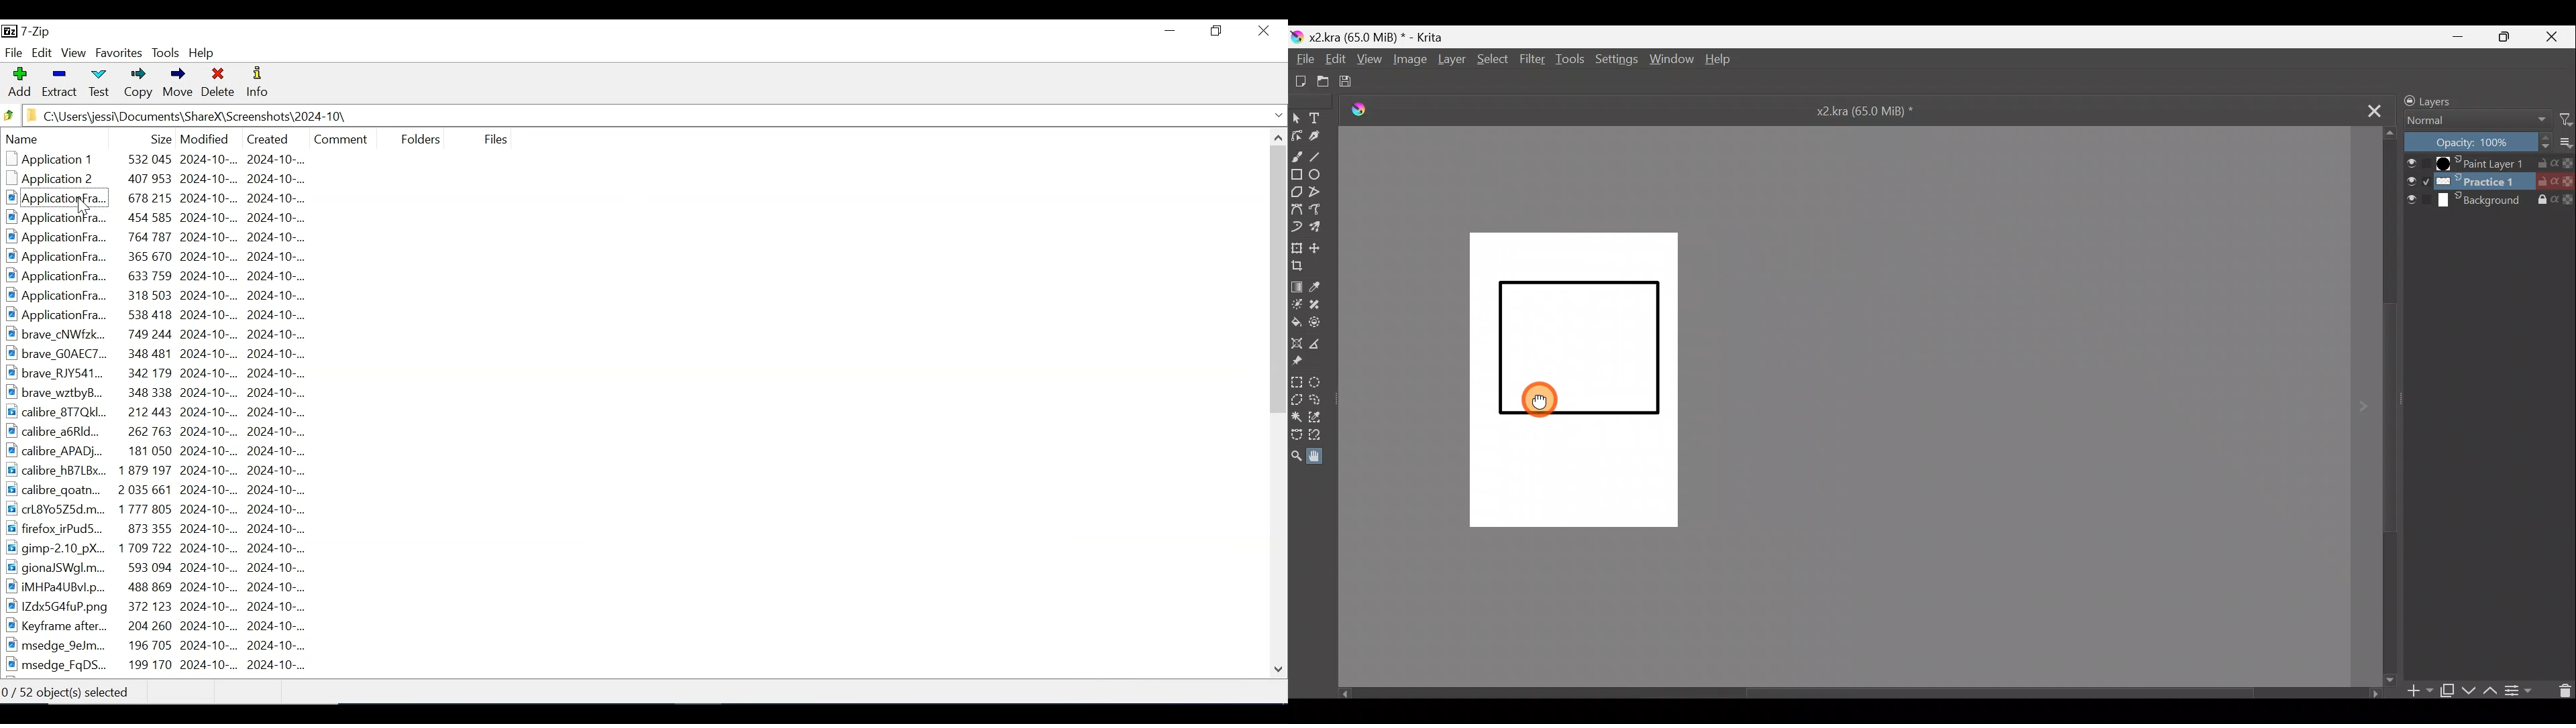  Describe the element at coordinates (1318, 402) in the screenshot. I see `Freehand selection tool` at that location.